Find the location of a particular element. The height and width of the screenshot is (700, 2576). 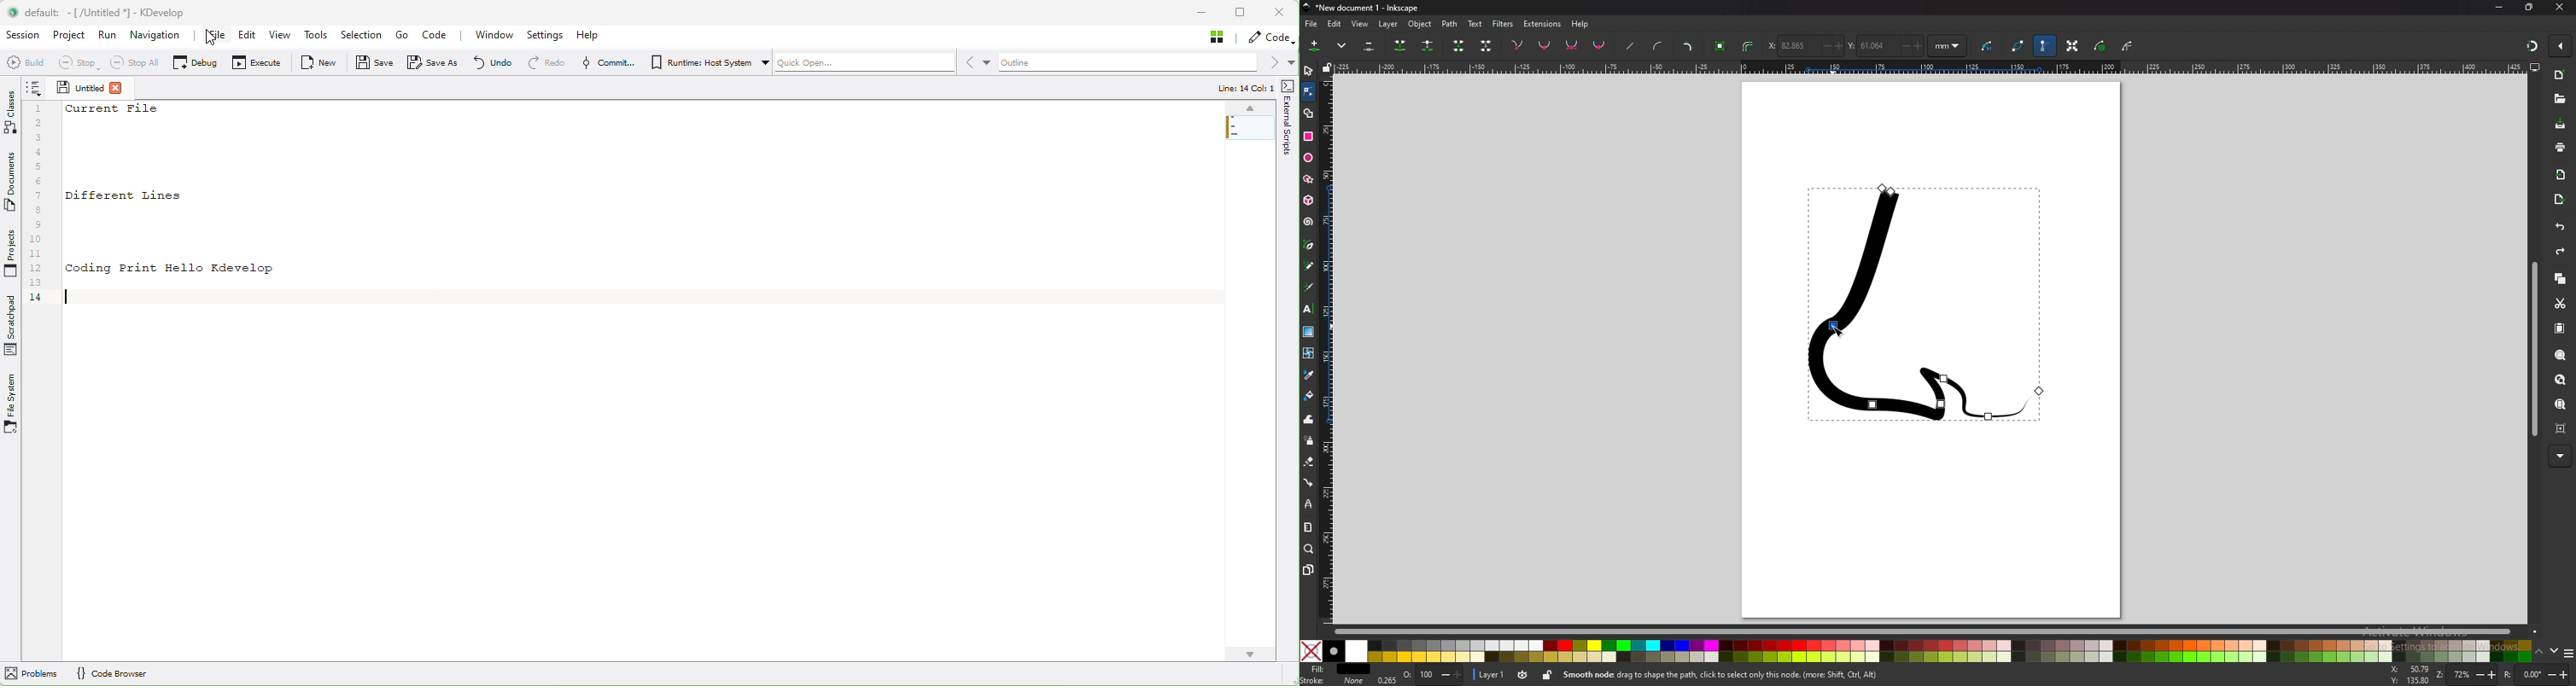

external scripts is located at coordinates (1287, 157).